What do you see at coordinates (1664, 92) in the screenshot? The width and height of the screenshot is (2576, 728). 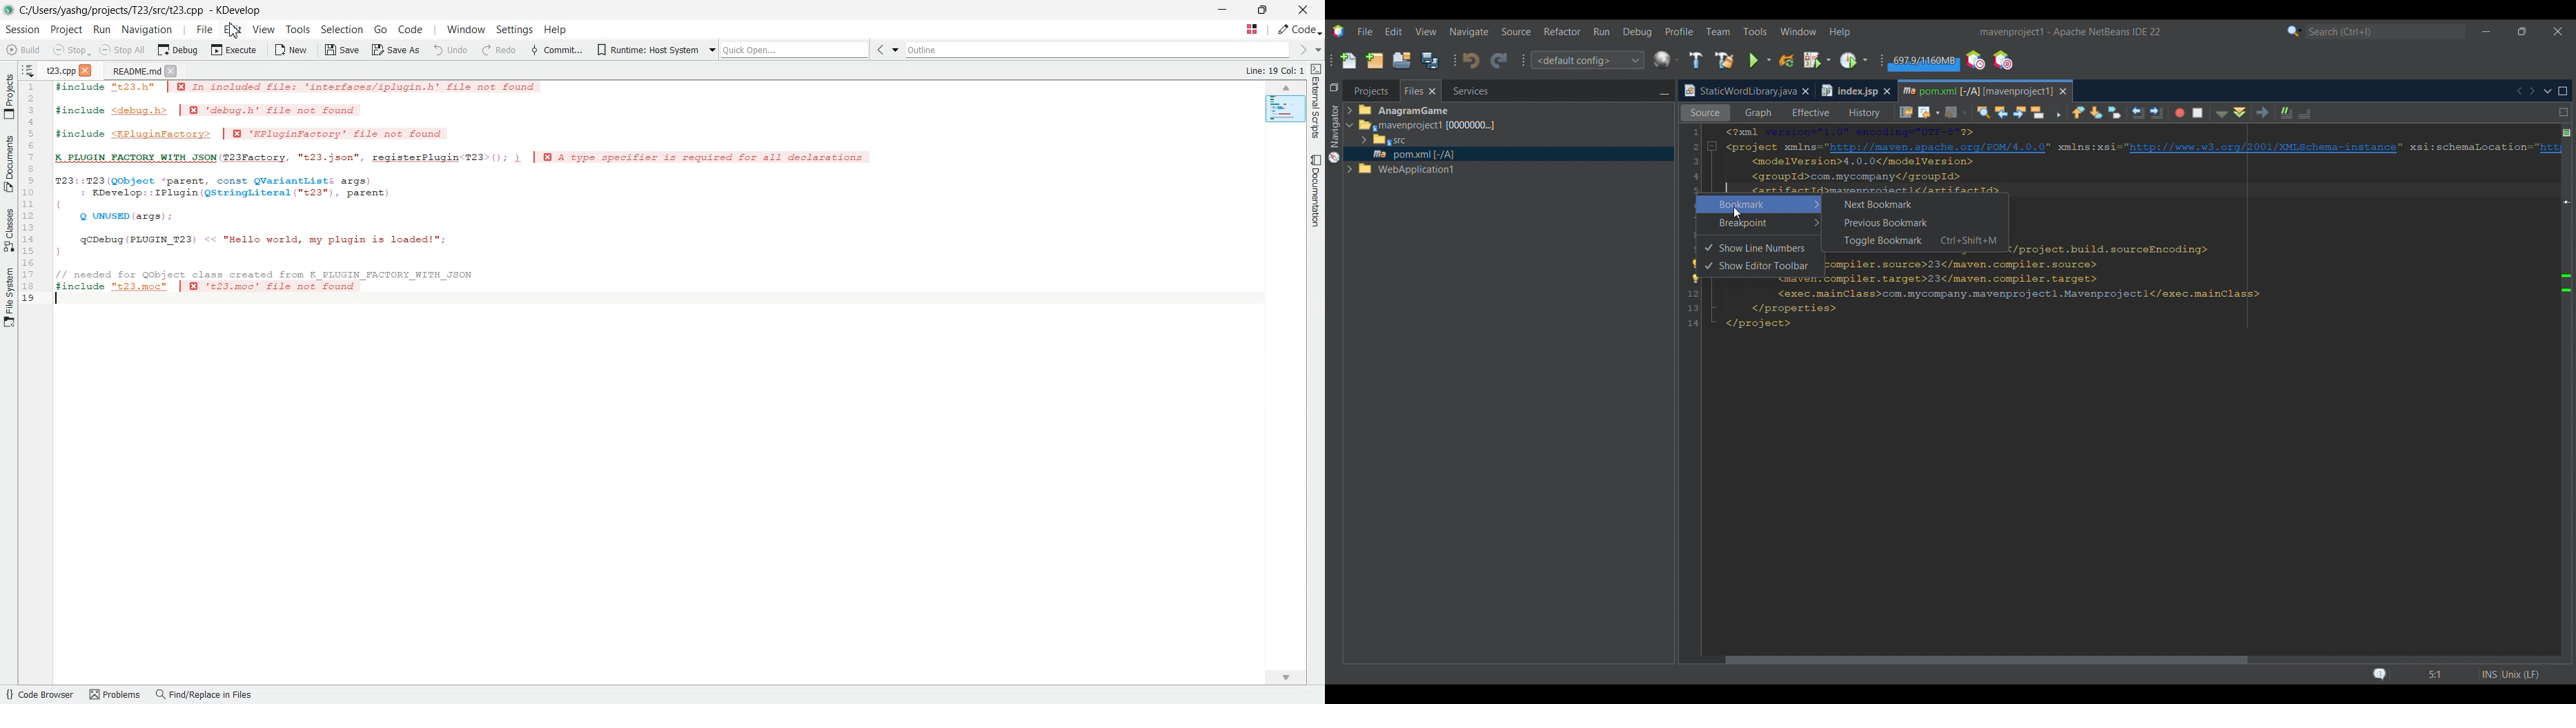 I see `Minimize` at bounding box center [1664, 92].